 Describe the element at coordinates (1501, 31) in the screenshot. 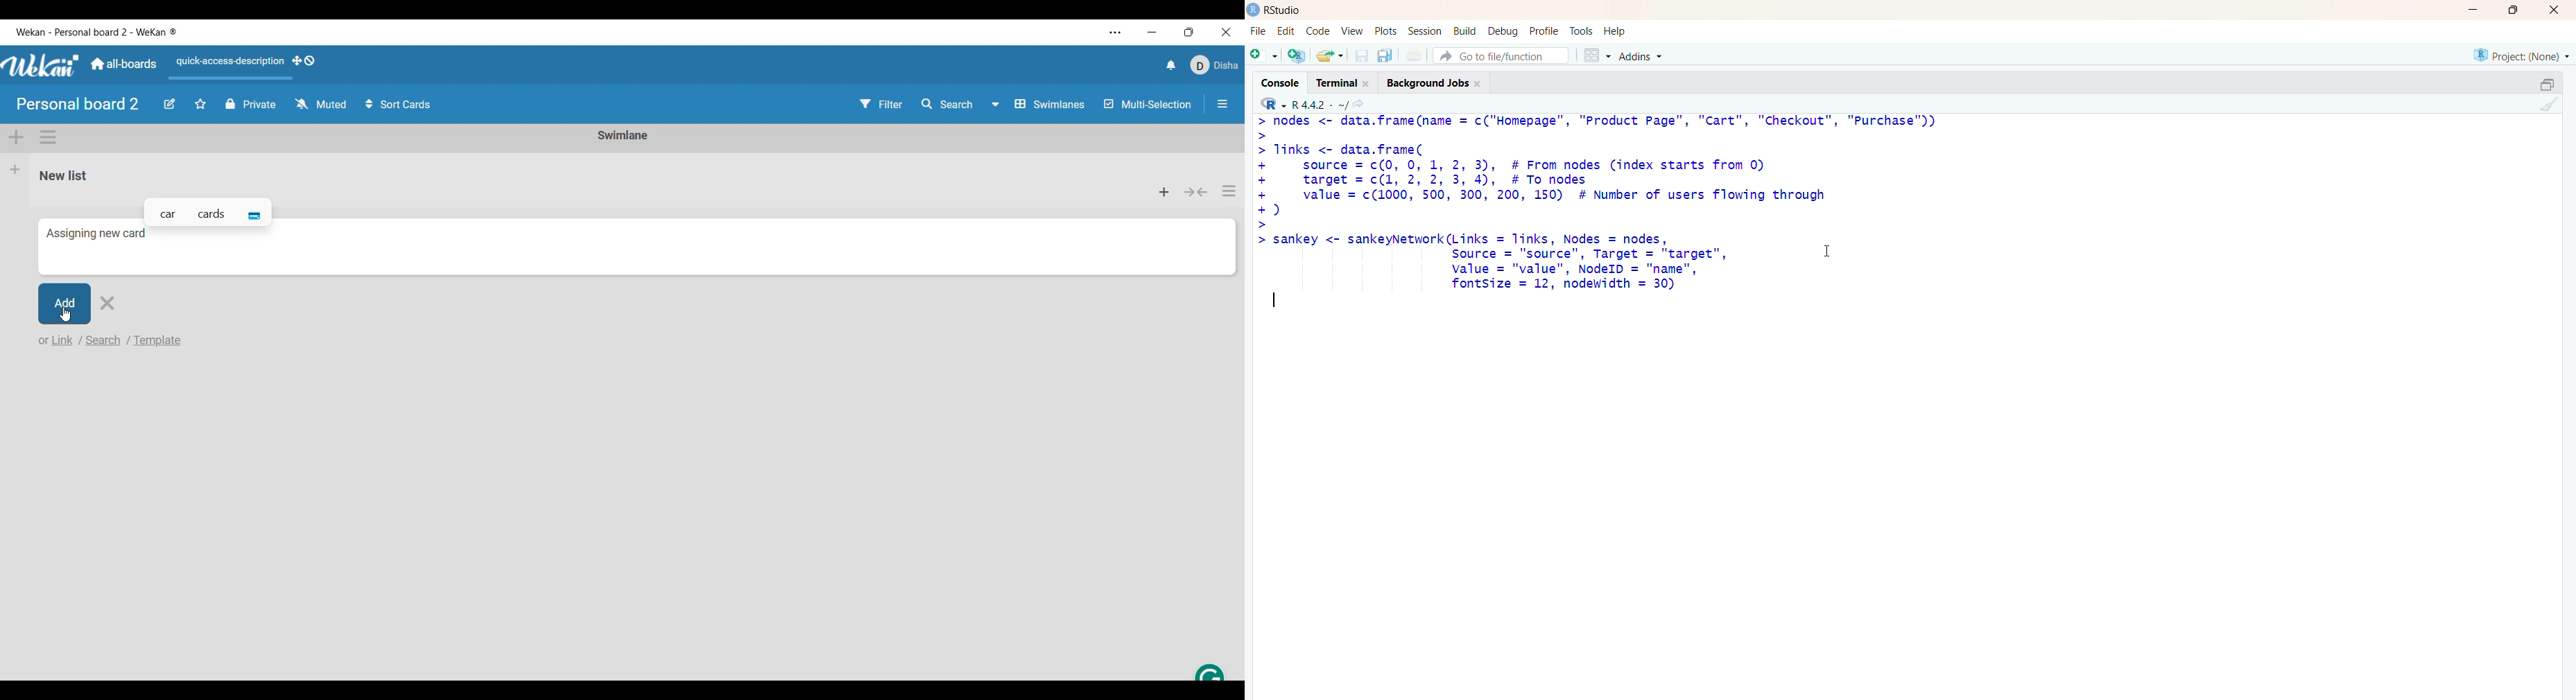

I see `debug` at that location.